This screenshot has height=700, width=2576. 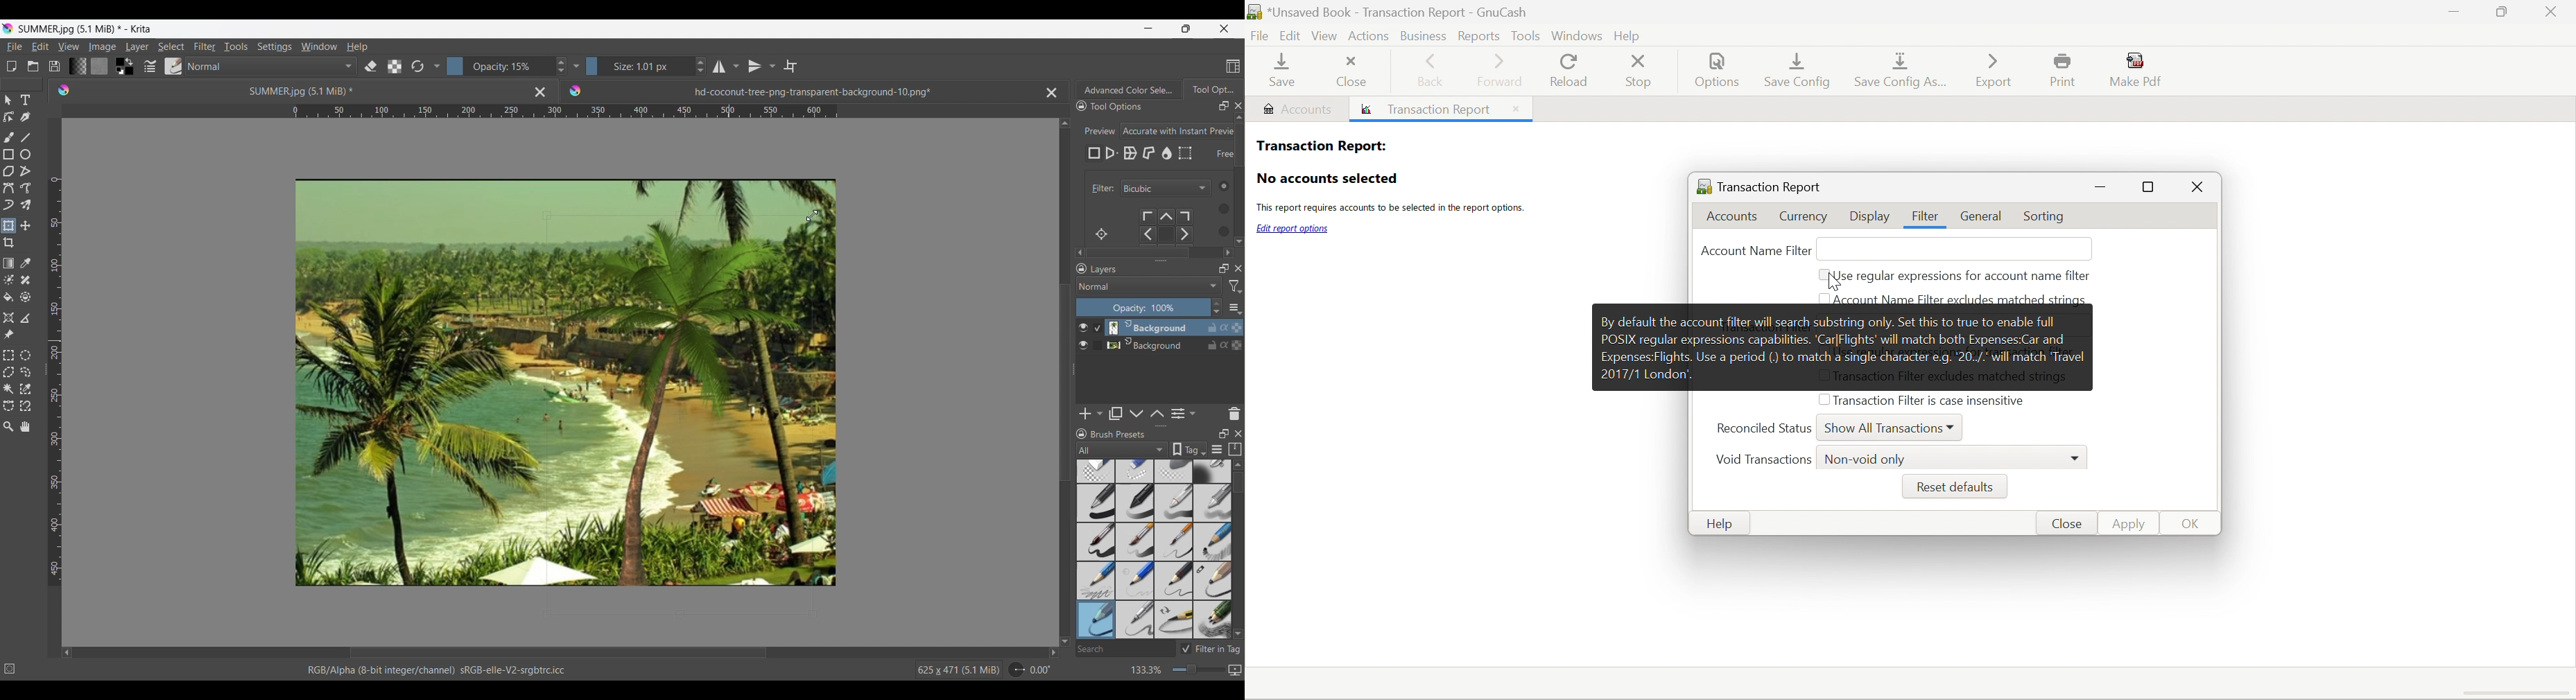 I want to click on Opacity options, so click(x=576, y=65).